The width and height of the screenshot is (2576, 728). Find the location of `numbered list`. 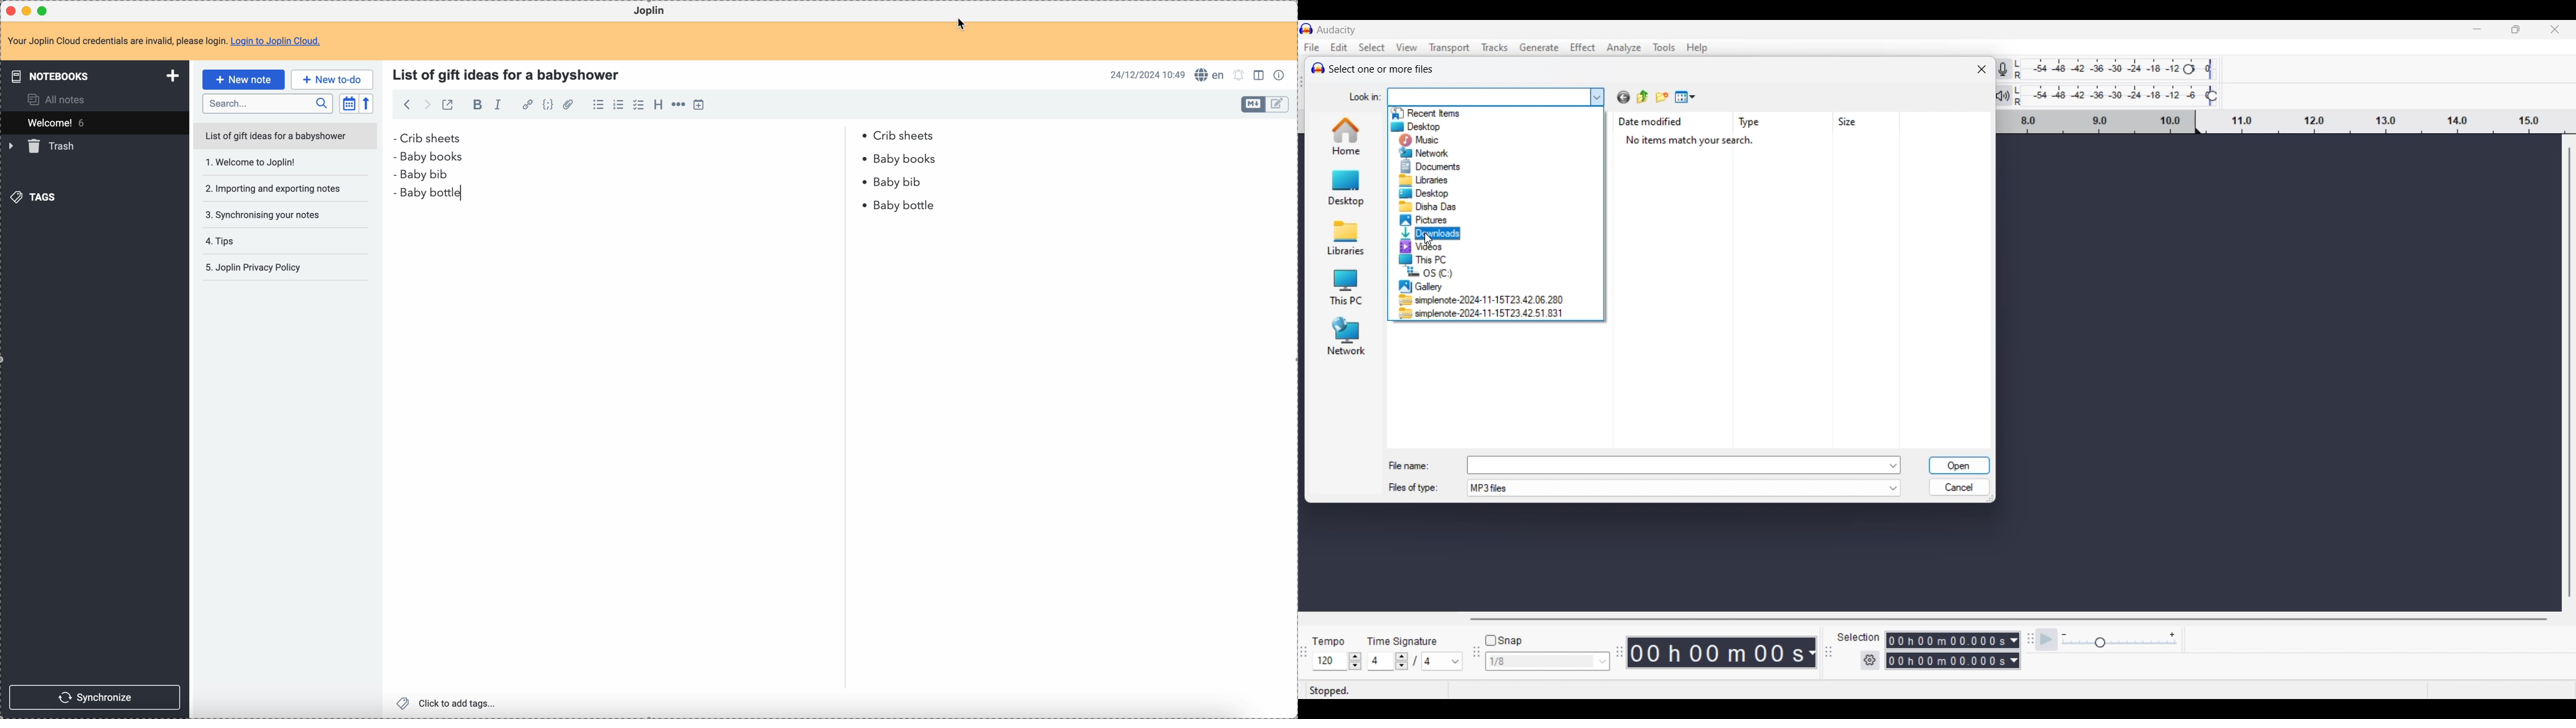

numbered list is located at coordinates (621, 105).